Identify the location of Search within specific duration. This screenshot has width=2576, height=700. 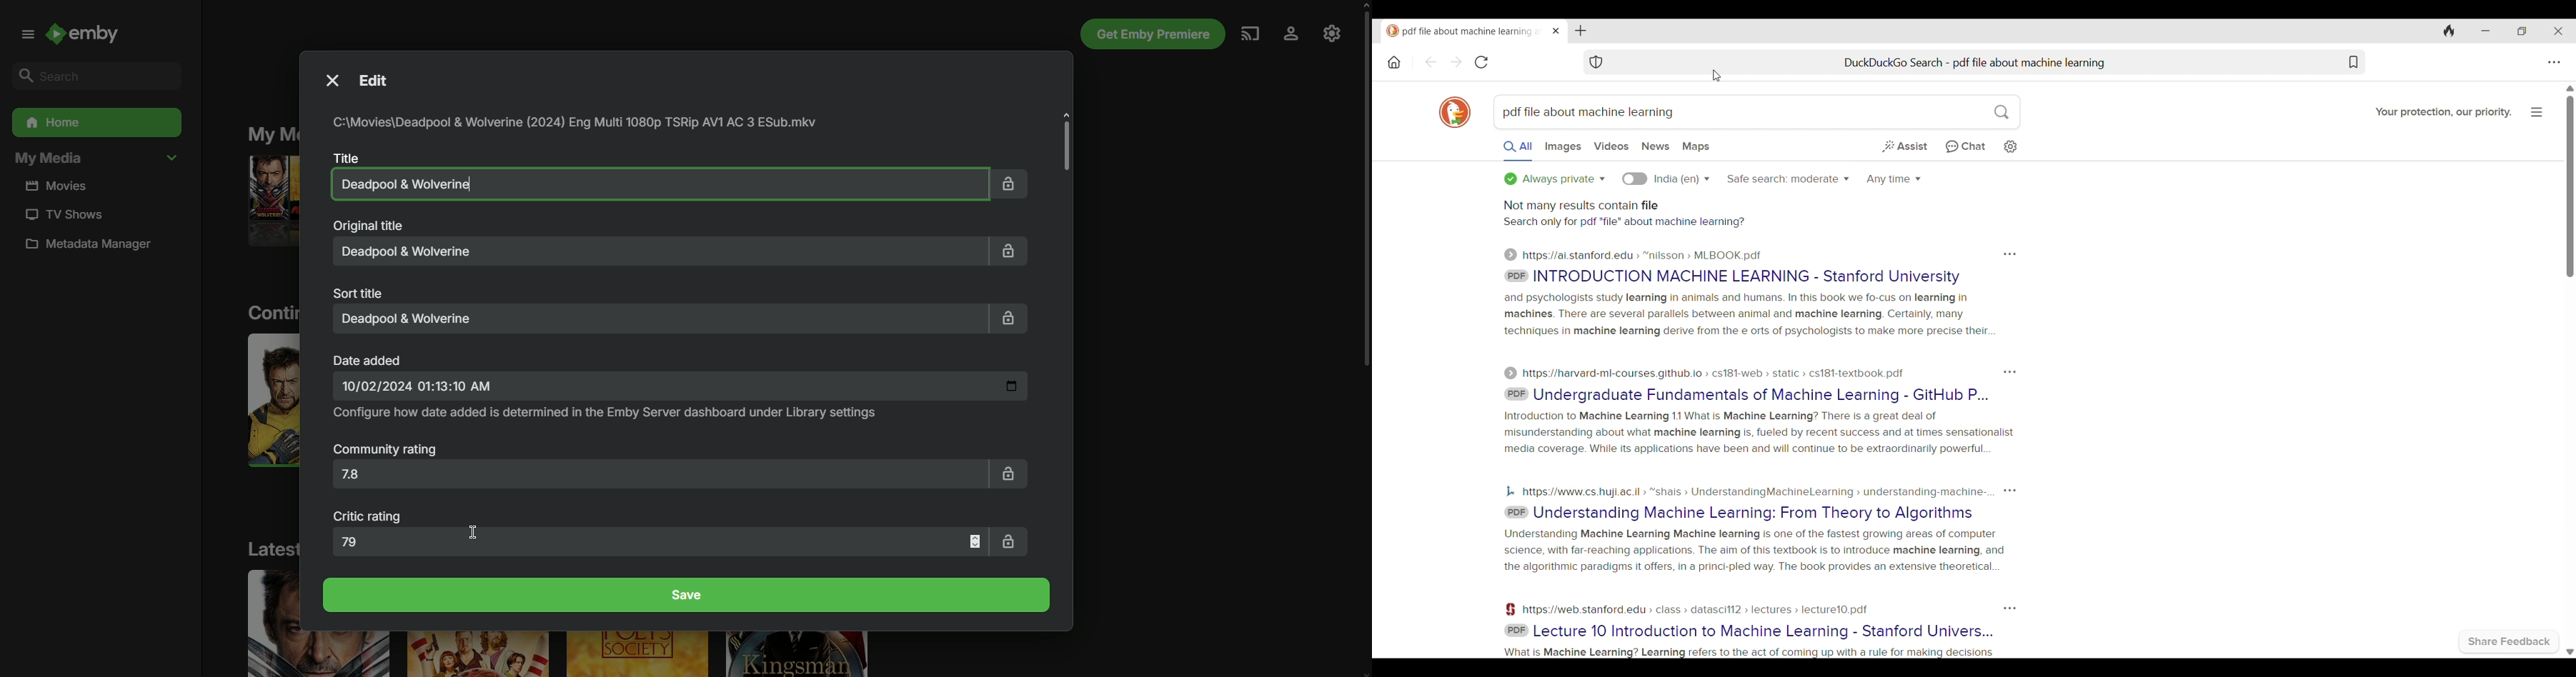
(1894, 180).